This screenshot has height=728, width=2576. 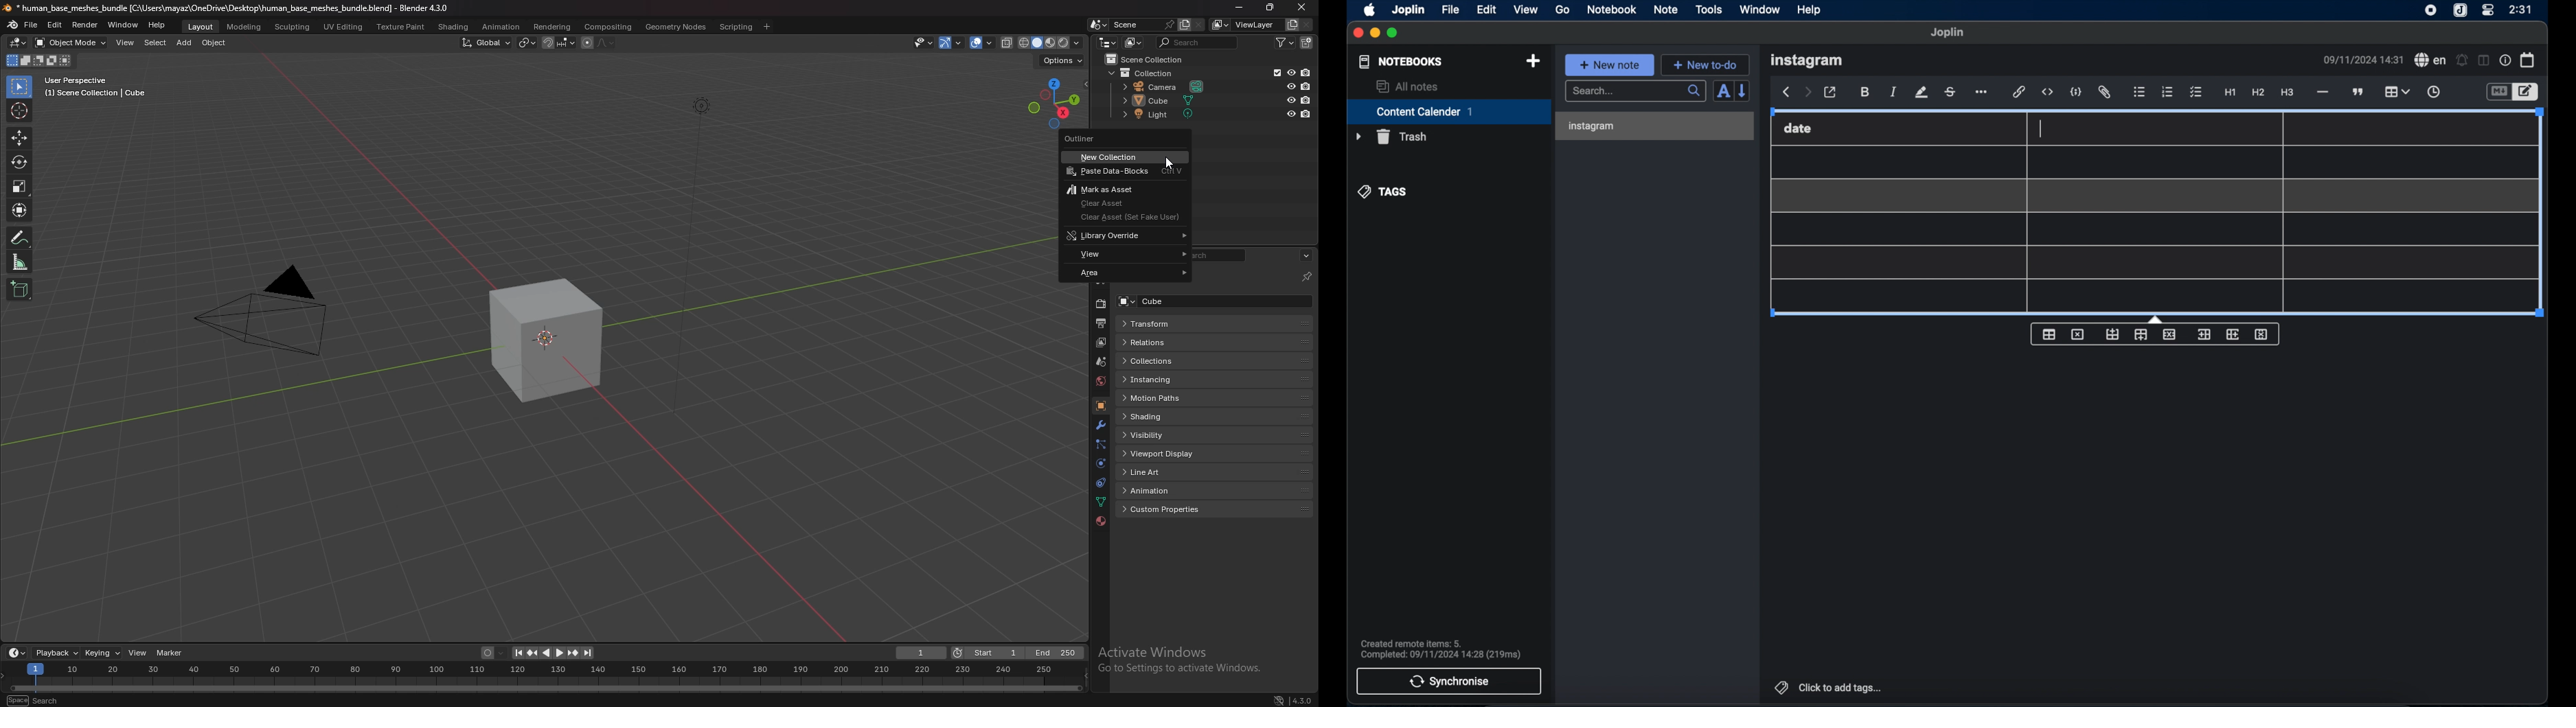 What do you see at coordinates (1743, 91) in the screenshot?
I see `reverse sort order` at bounding box center [1743, 91].